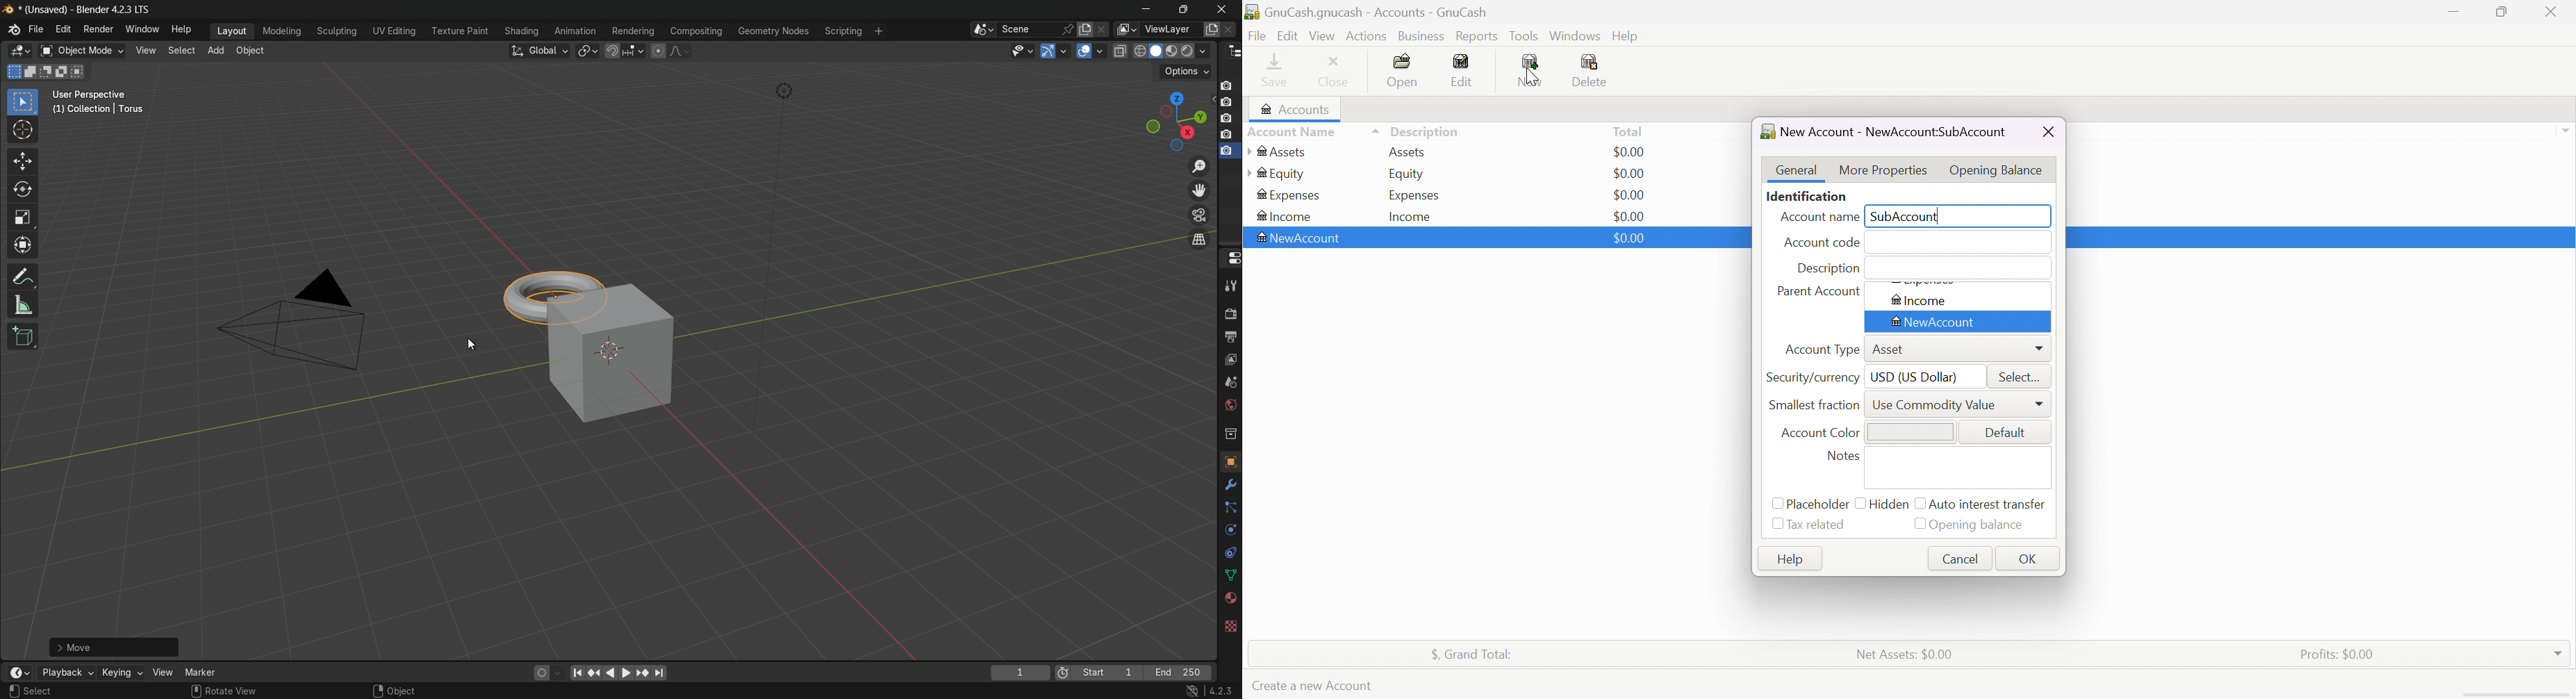  What do you see at coordinates (1630, 195) in the screenshot?
I see `$0.00` at bounding box center [1630, 195].